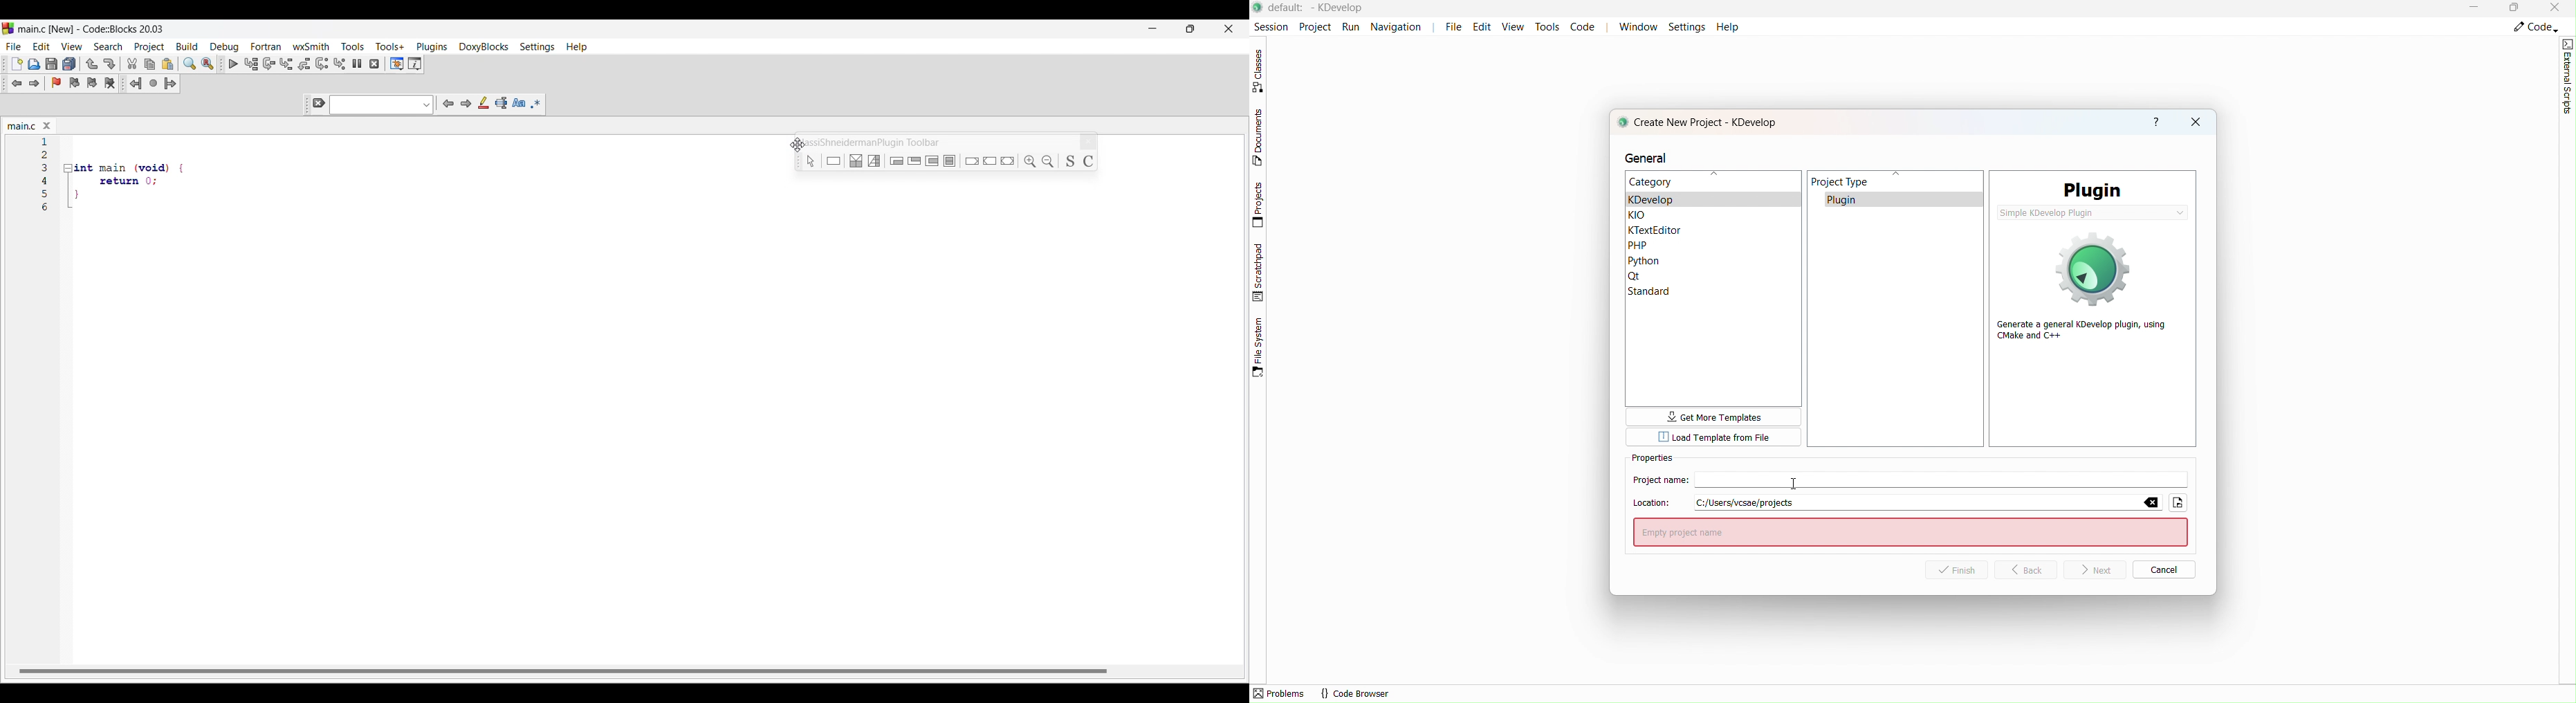 This screenshot has height=728, width=2576. I want to click on Back, so click(2031, 569).